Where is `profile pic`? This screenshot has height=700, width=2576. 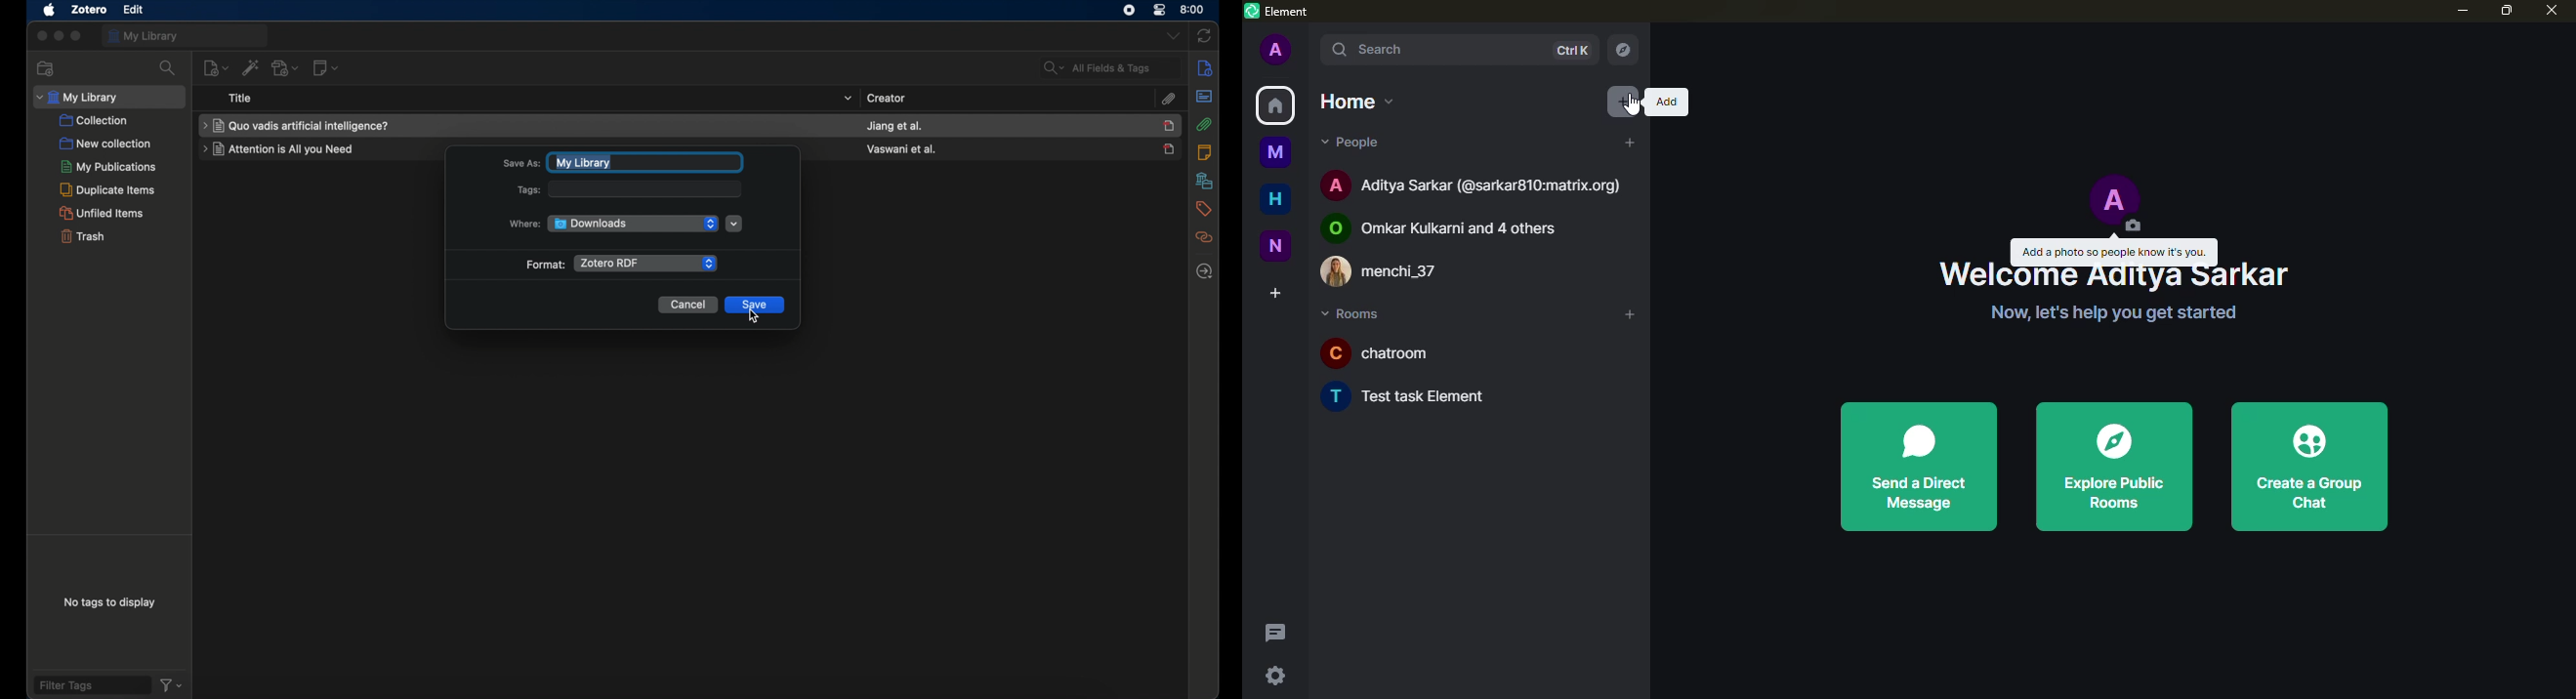 profile pic is located at coordinates (2114, 202).